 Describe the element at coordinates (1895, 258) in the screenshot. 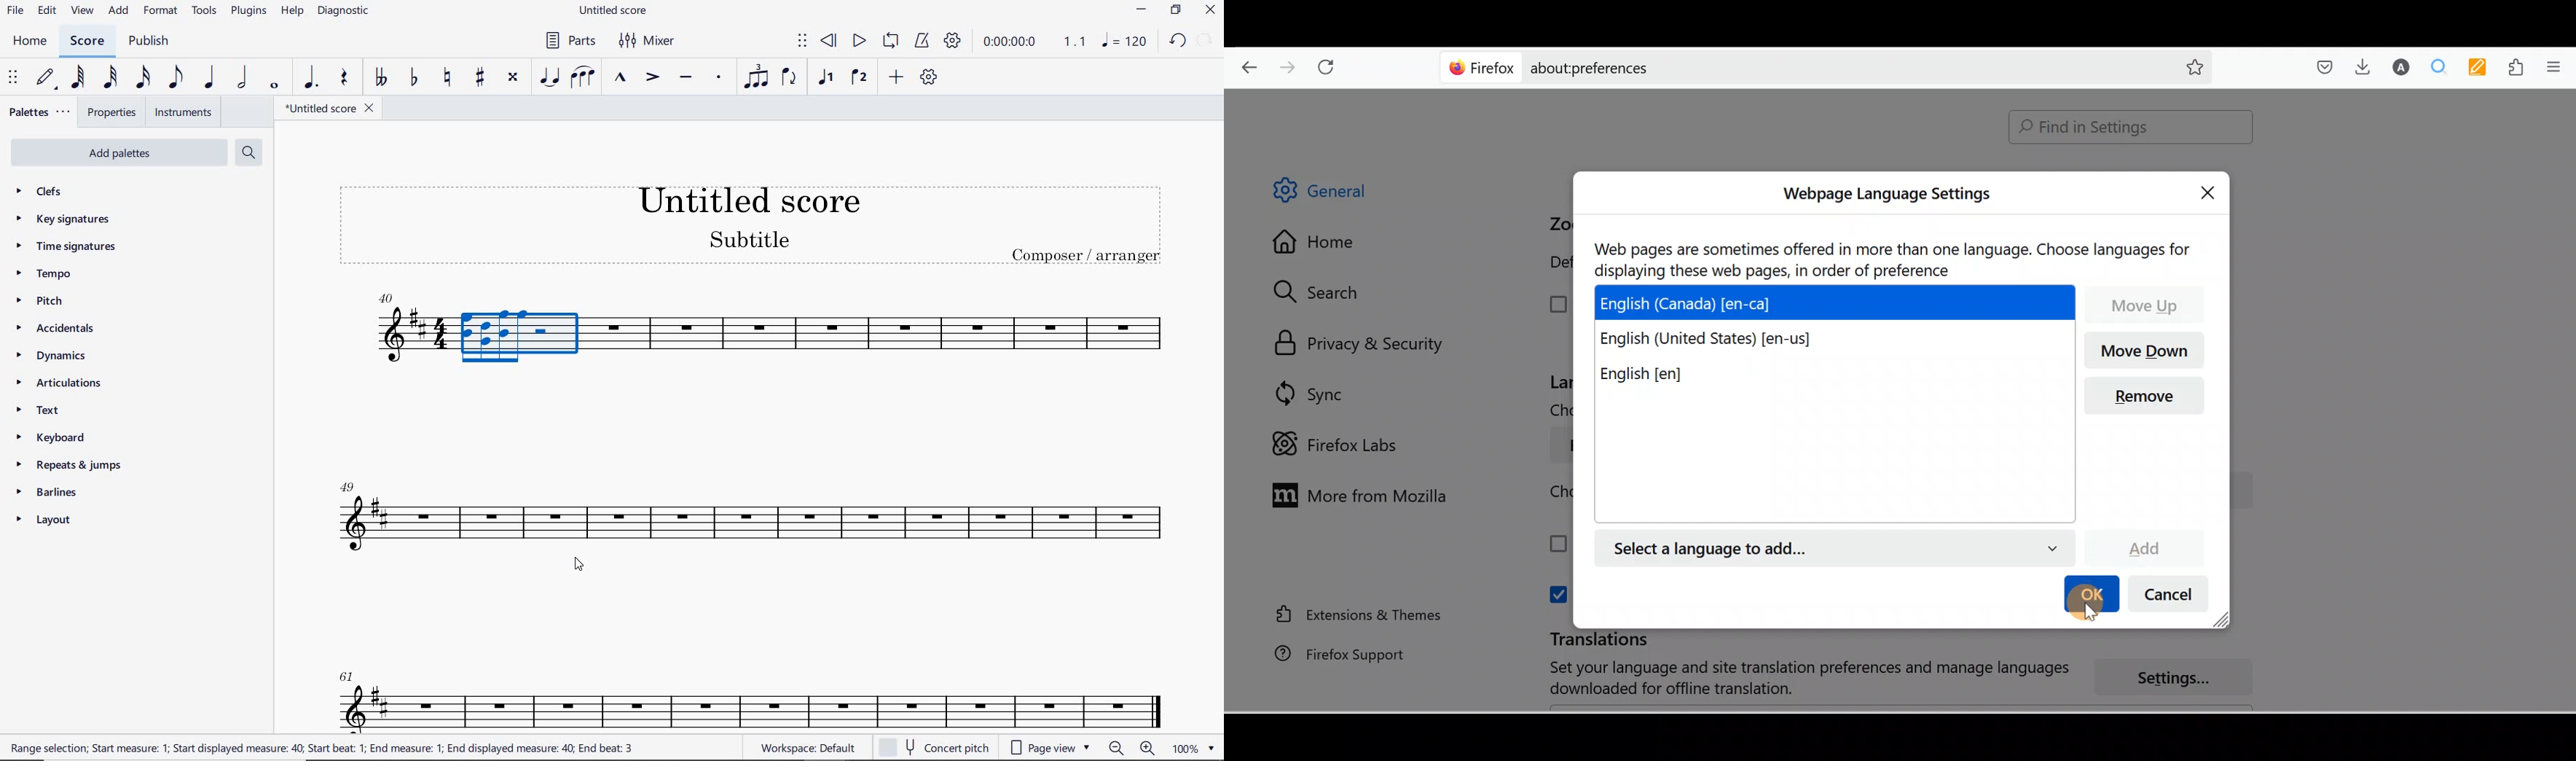

I see `Web pages are sometimes offered in more than one language. Choose languages for displaying these web pages, in order of preference` at that location.